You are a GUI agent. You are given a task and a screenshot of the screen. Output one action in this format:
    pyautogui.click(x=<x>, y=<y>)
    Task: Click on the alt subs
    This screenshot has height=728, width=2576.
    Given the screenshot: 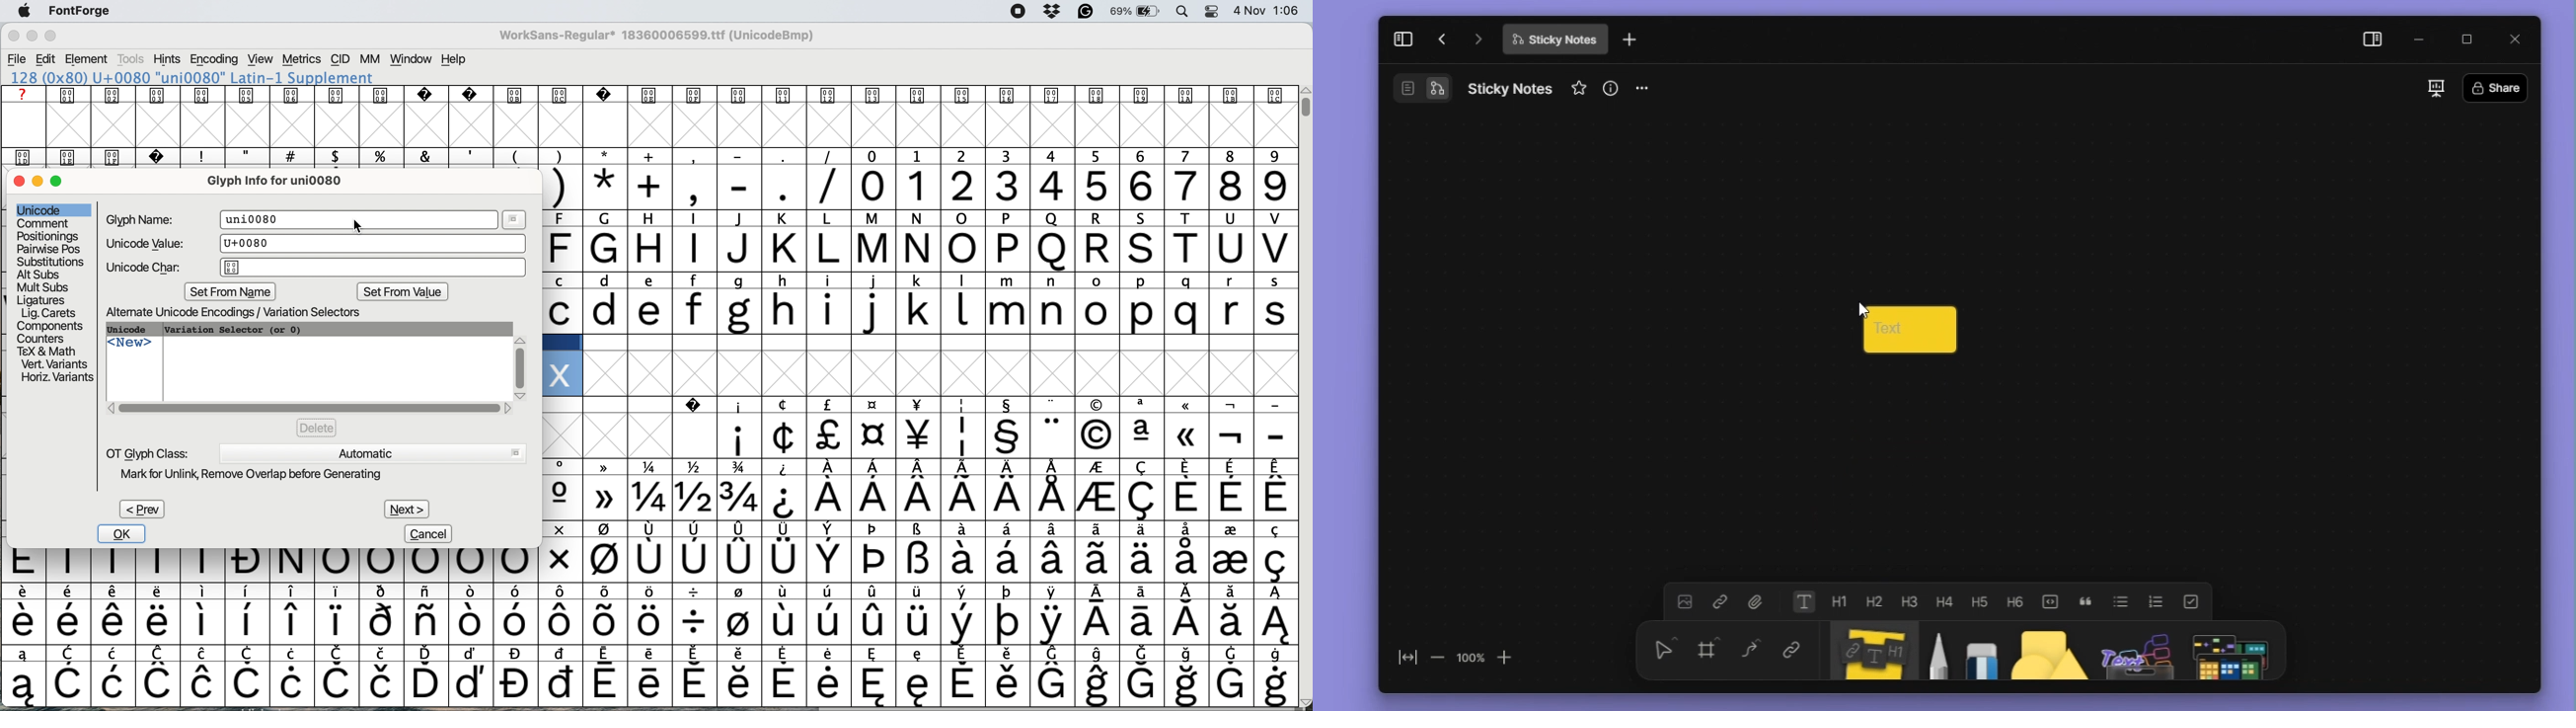 What is the action you would take?
    pyautogui.click(x=40, y=273)
    